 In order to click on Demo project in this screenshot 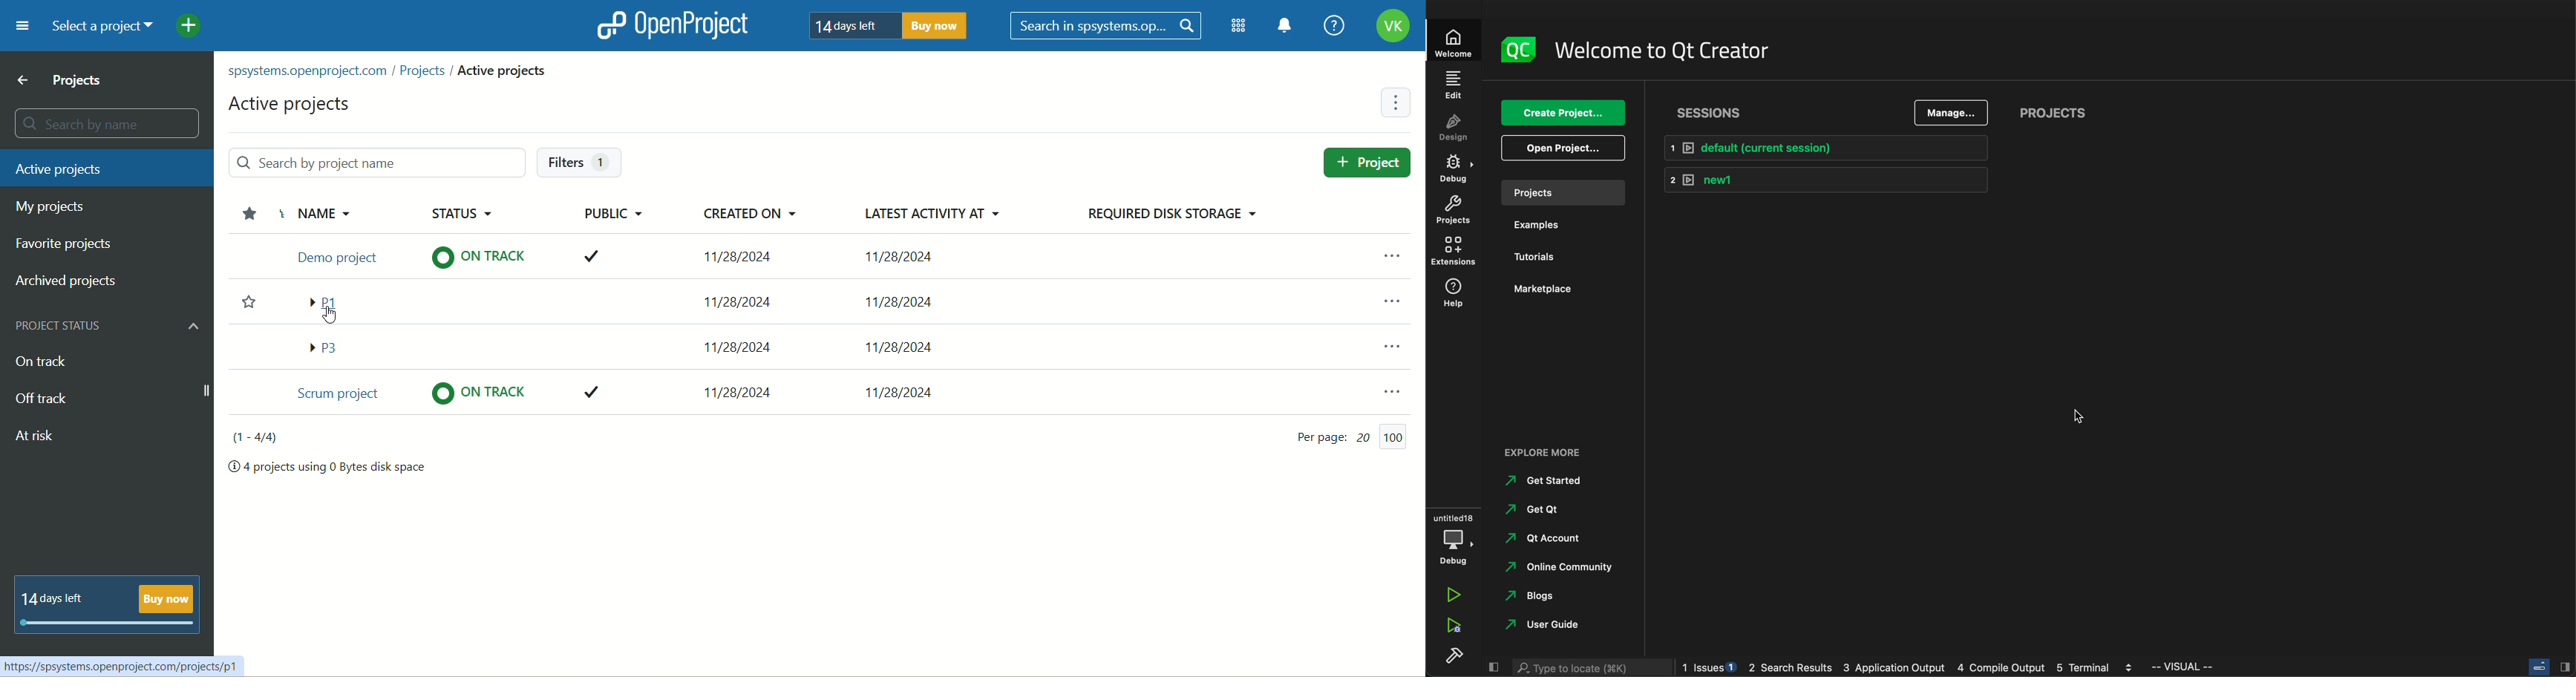, I will do `click(335, 255)`.